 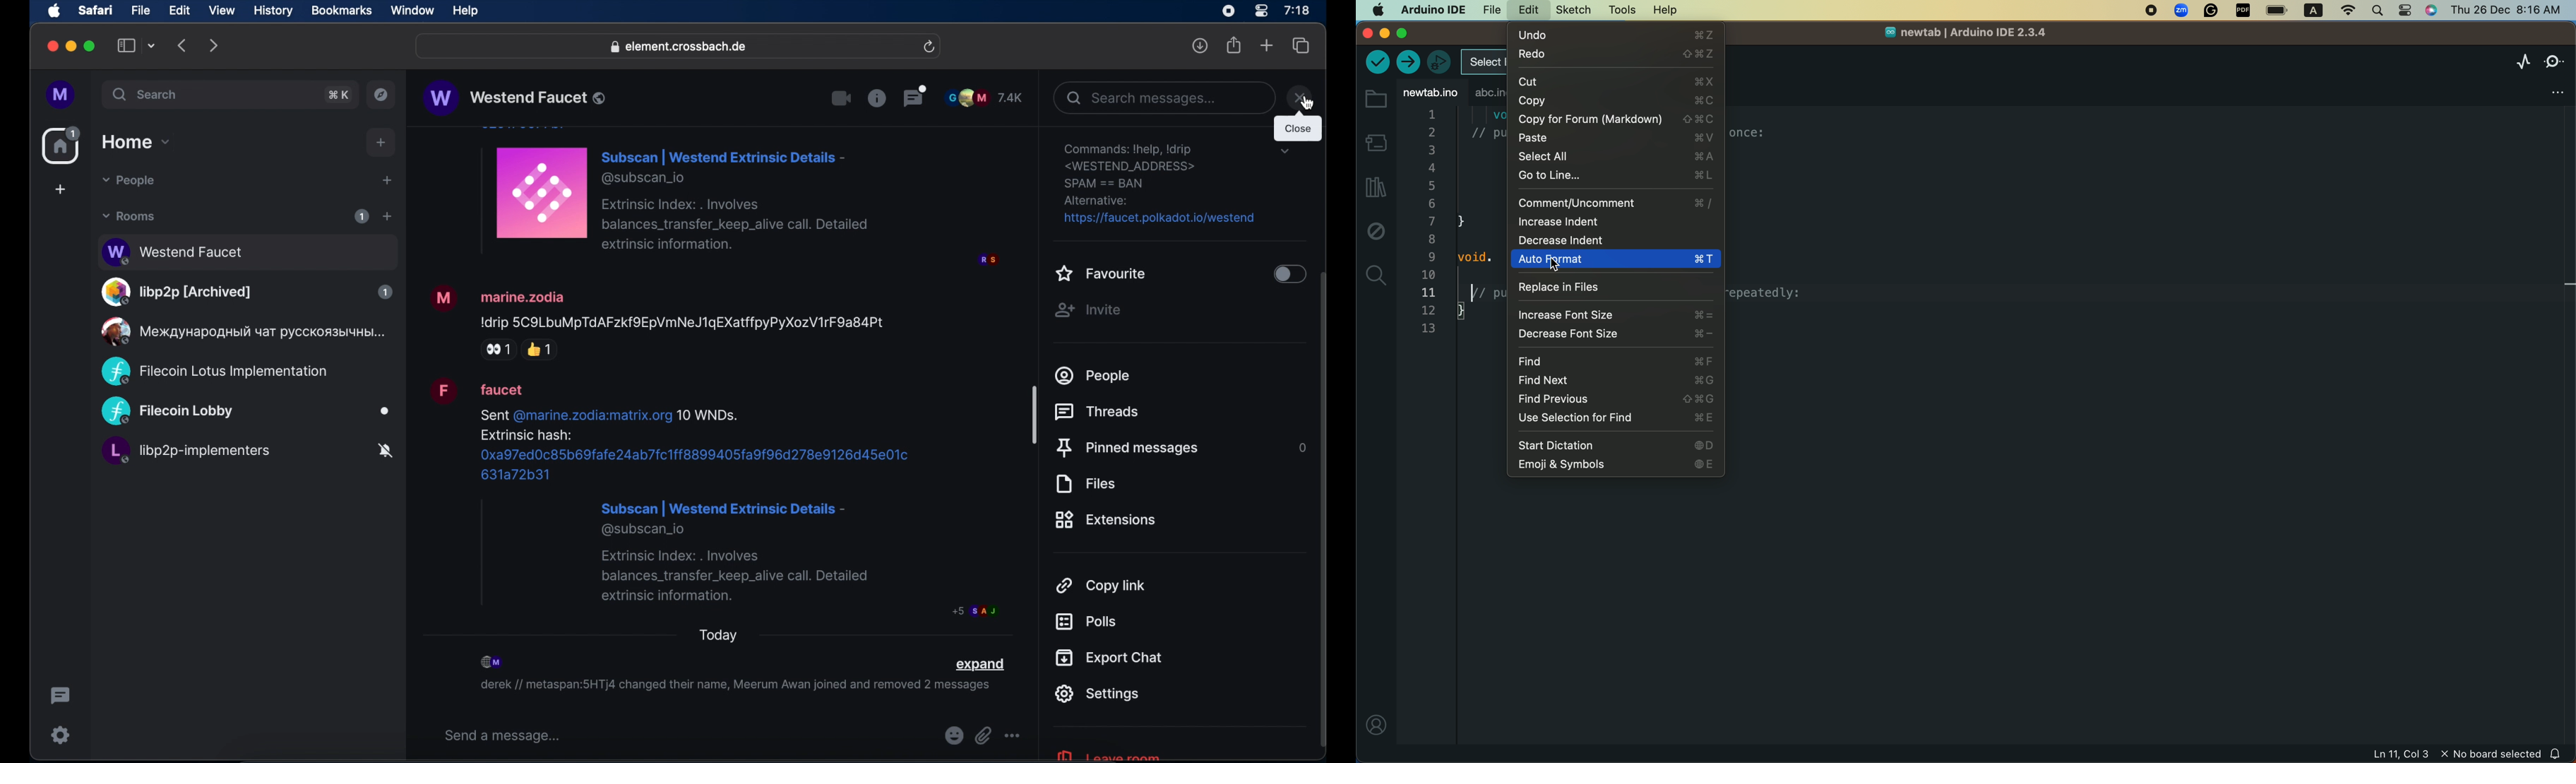 I want to click on backward, so click(x=183, y=45).